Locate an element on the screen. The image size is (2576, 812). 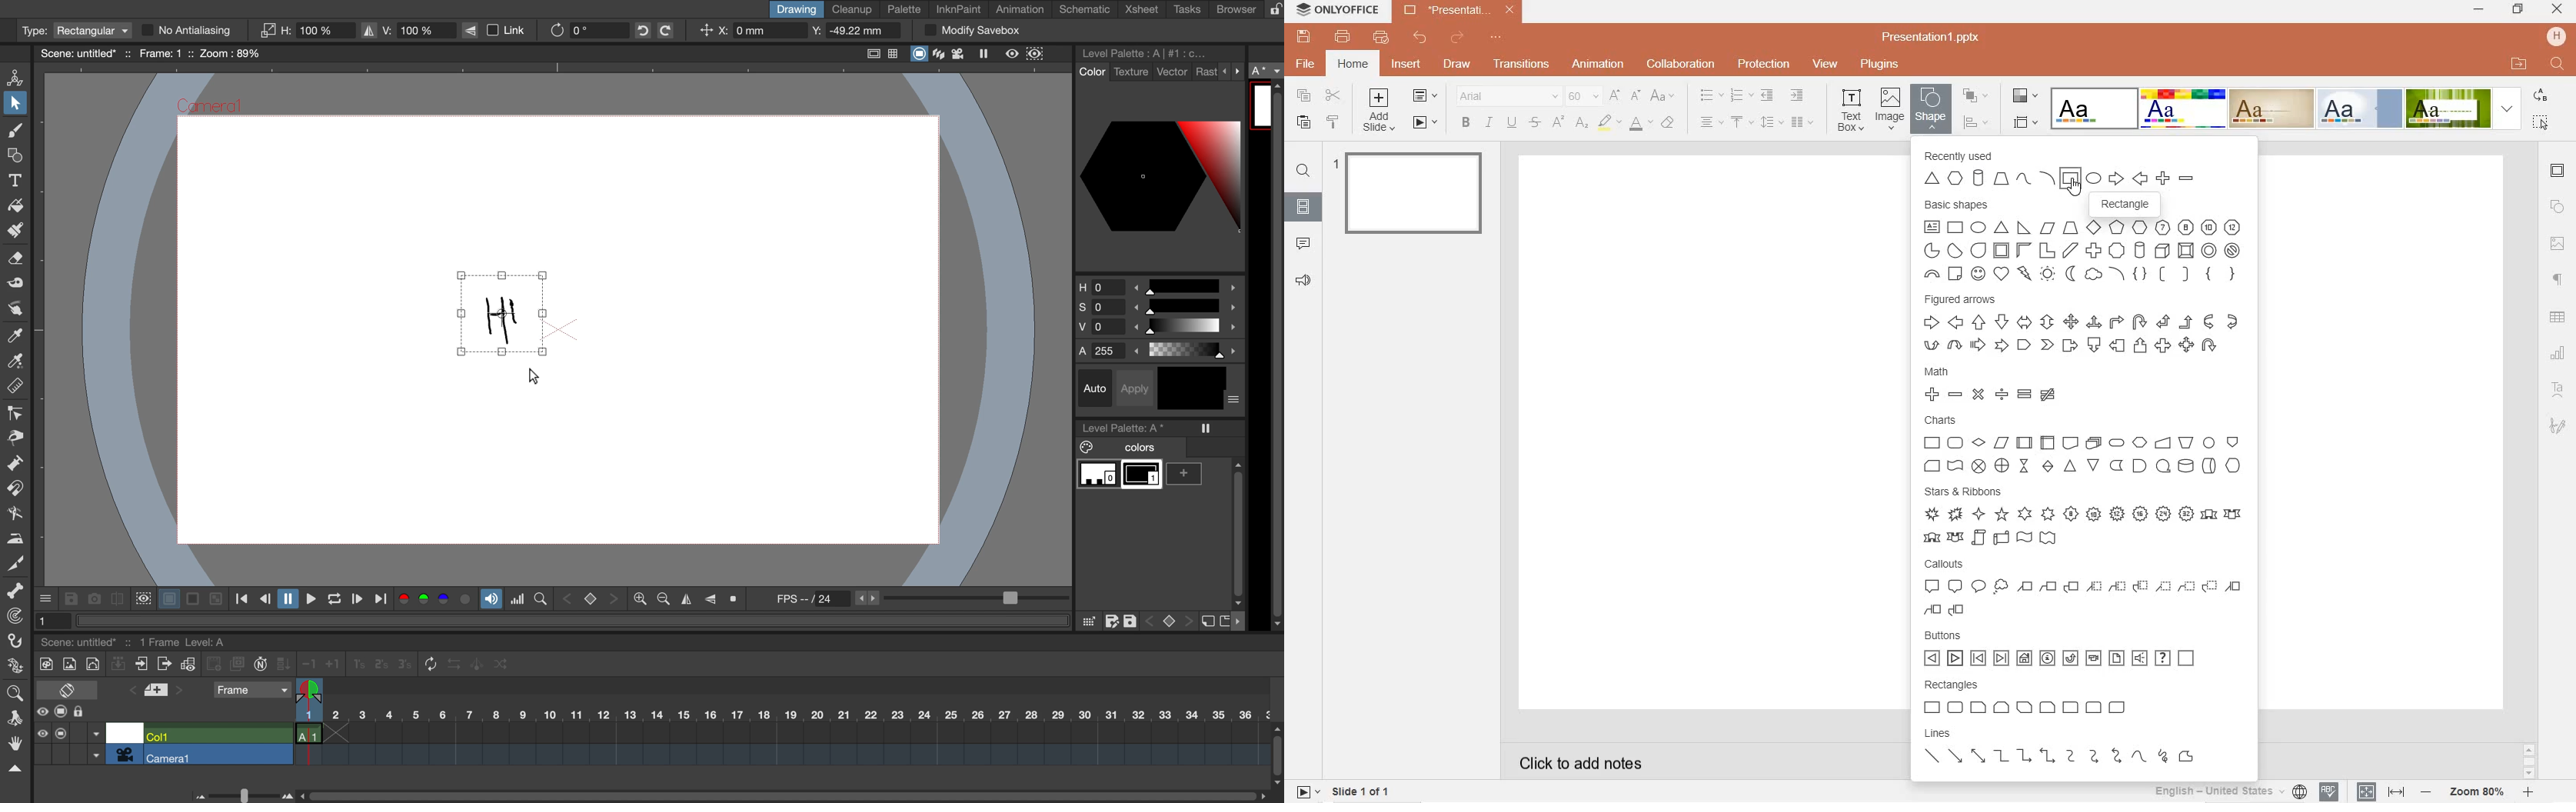
buttons is located at coordinates (1942, 633).